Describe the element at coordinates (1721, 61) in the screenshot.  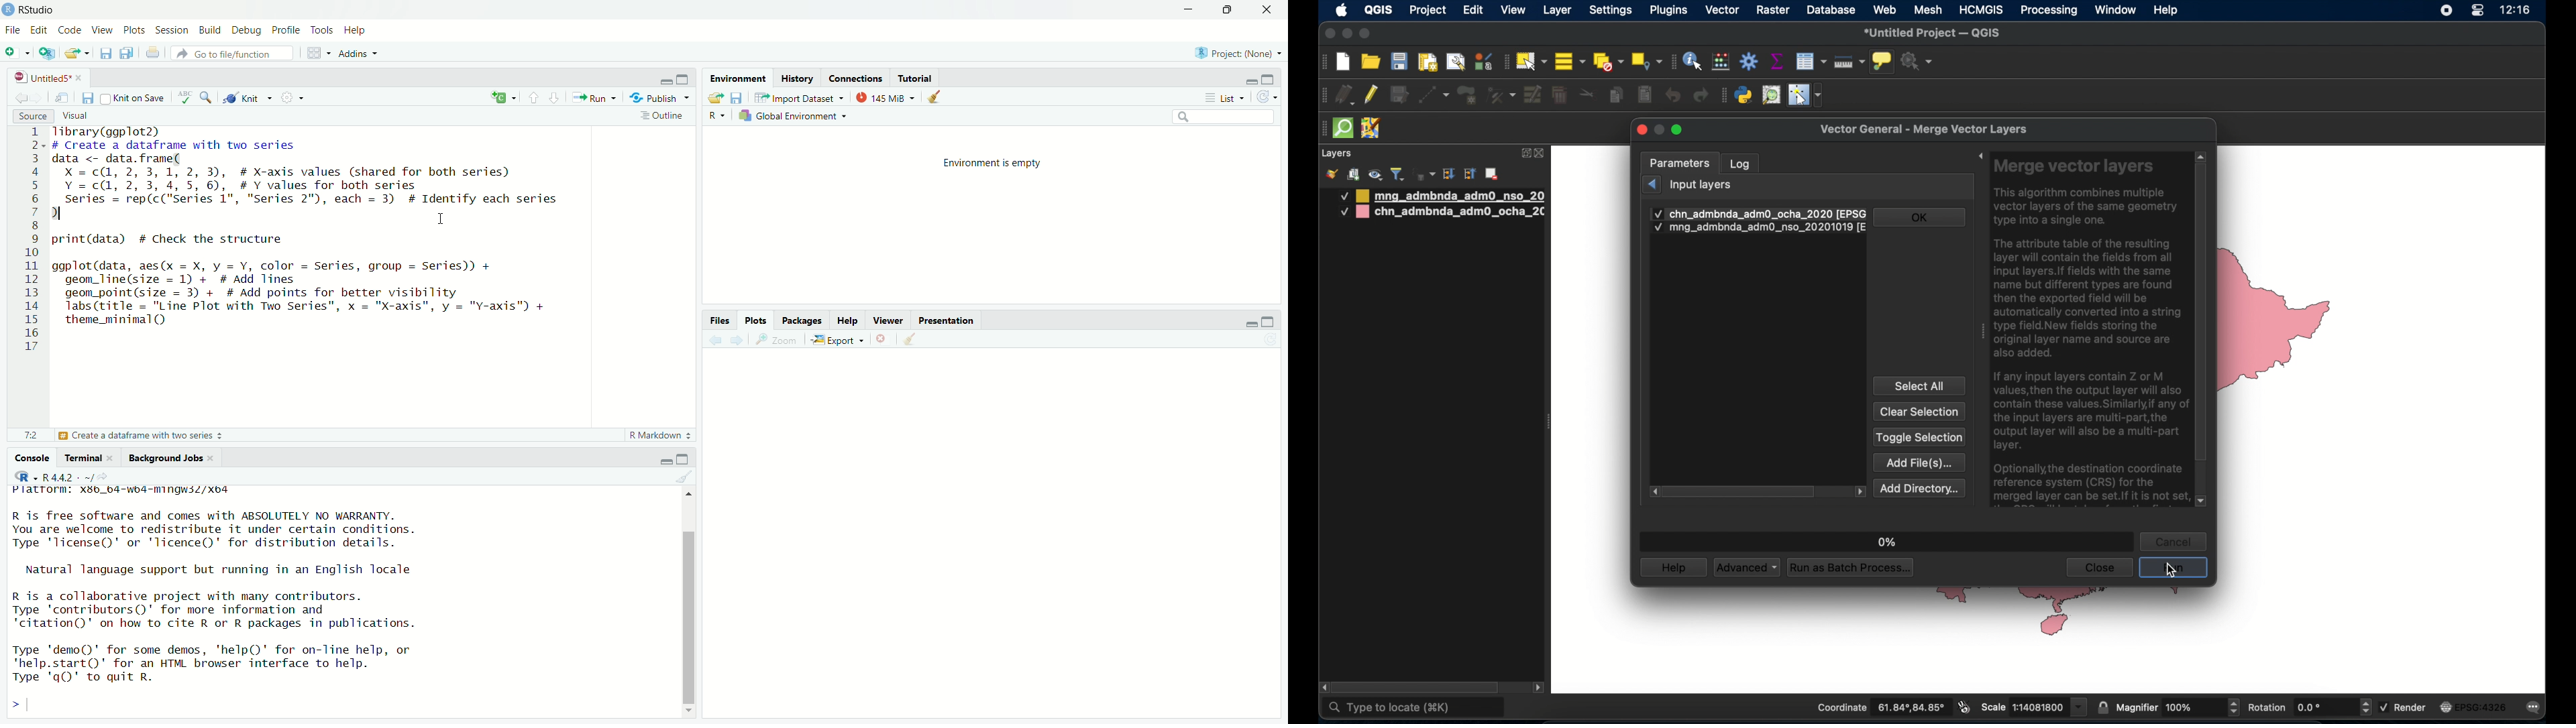
I see `open field calculator` at that location.